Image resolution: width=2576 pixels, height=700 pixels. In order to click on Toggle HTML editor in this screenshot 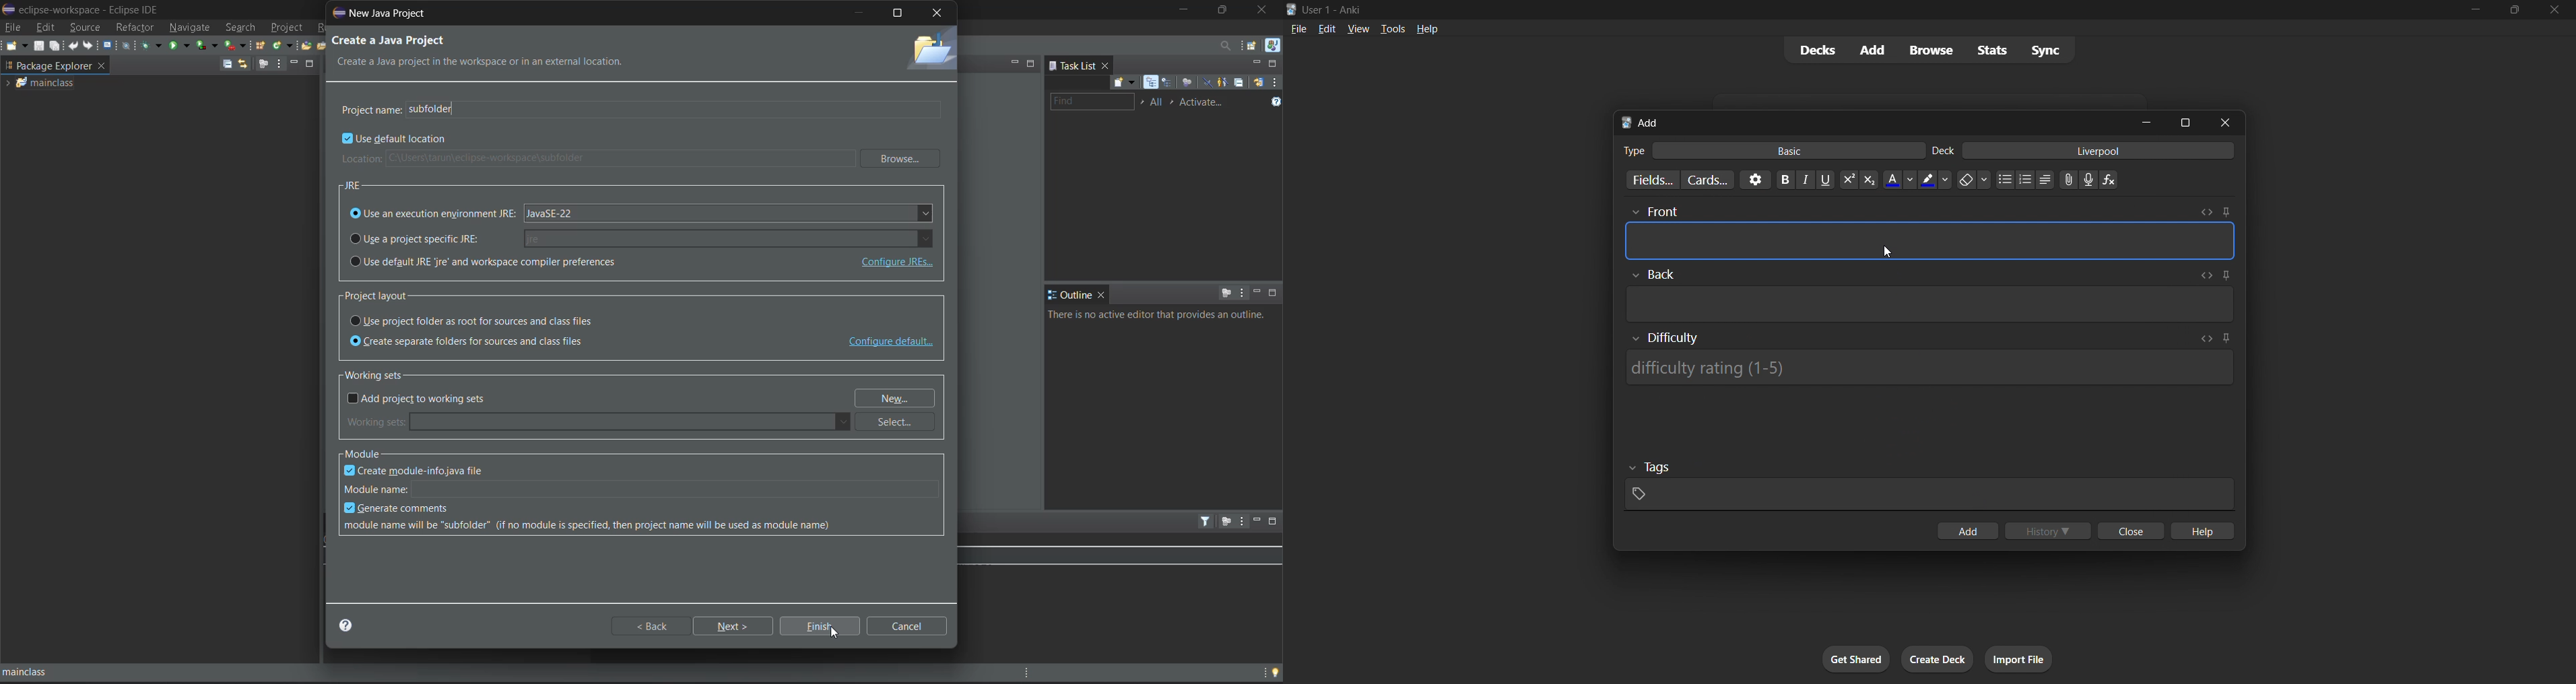, I will do `click(2204, 275)`.